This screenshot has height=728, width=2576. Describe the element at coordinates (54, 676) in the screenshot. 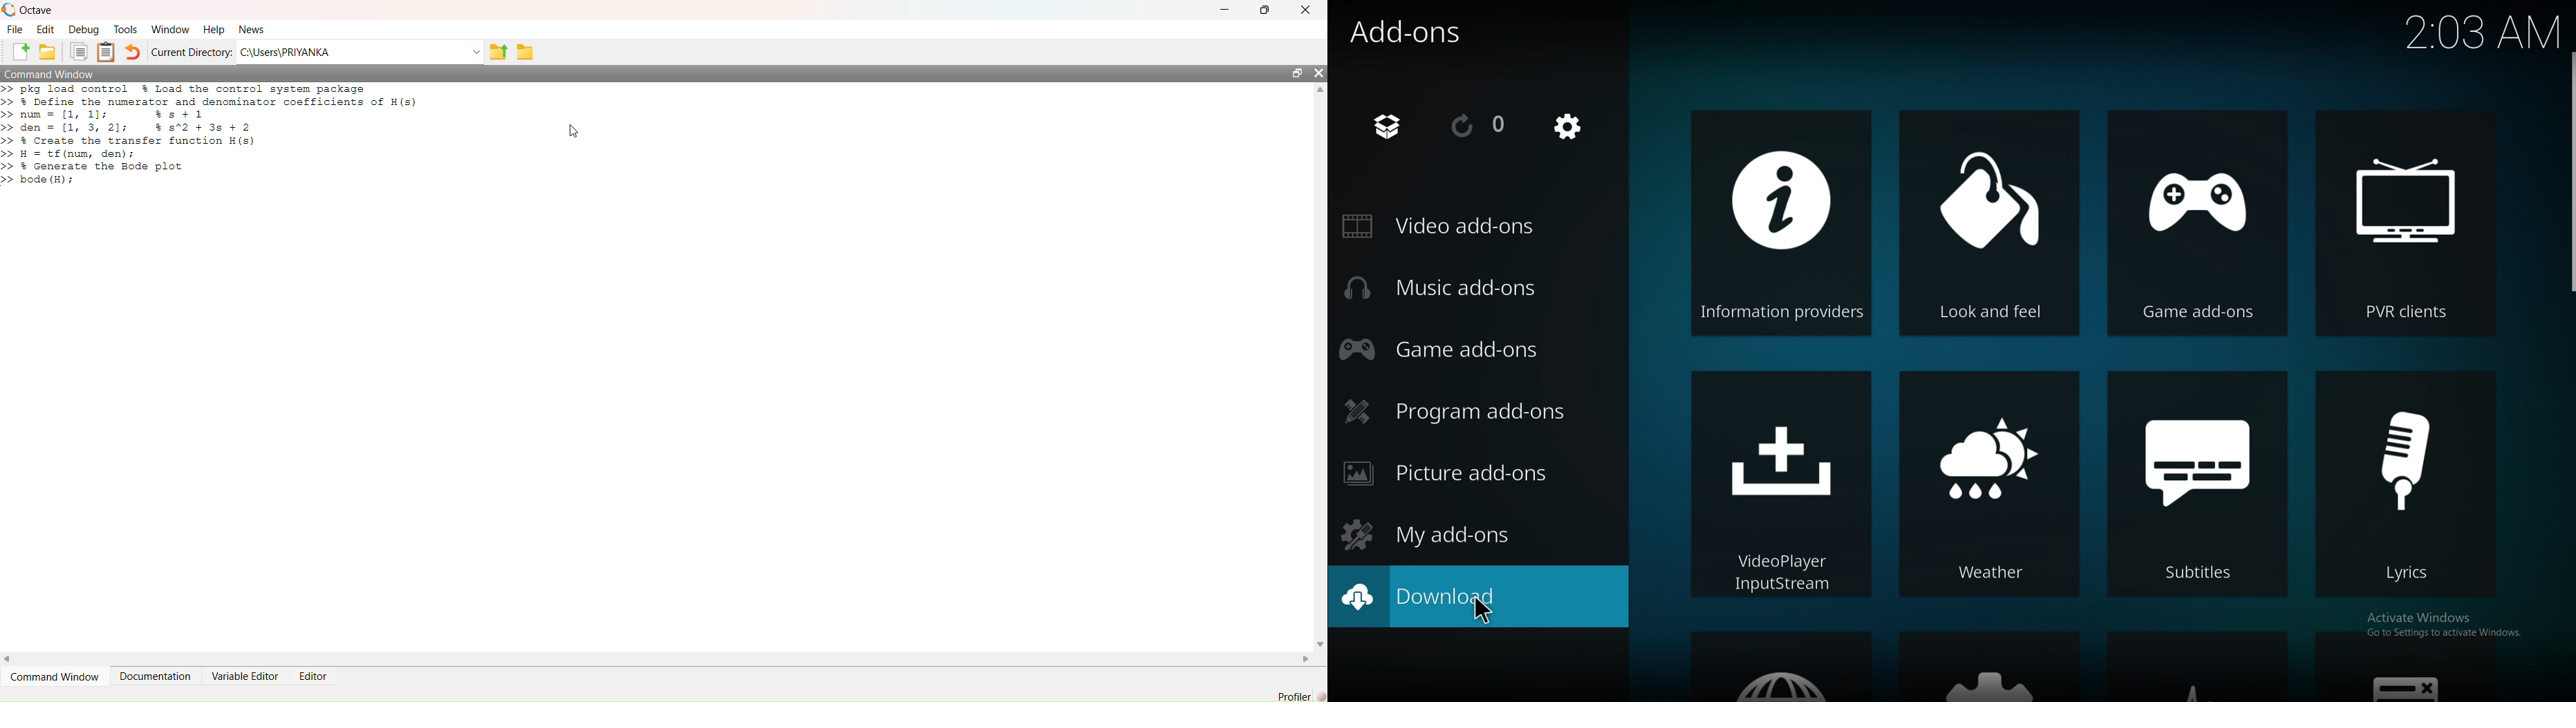

I see `Command Window` at that location.